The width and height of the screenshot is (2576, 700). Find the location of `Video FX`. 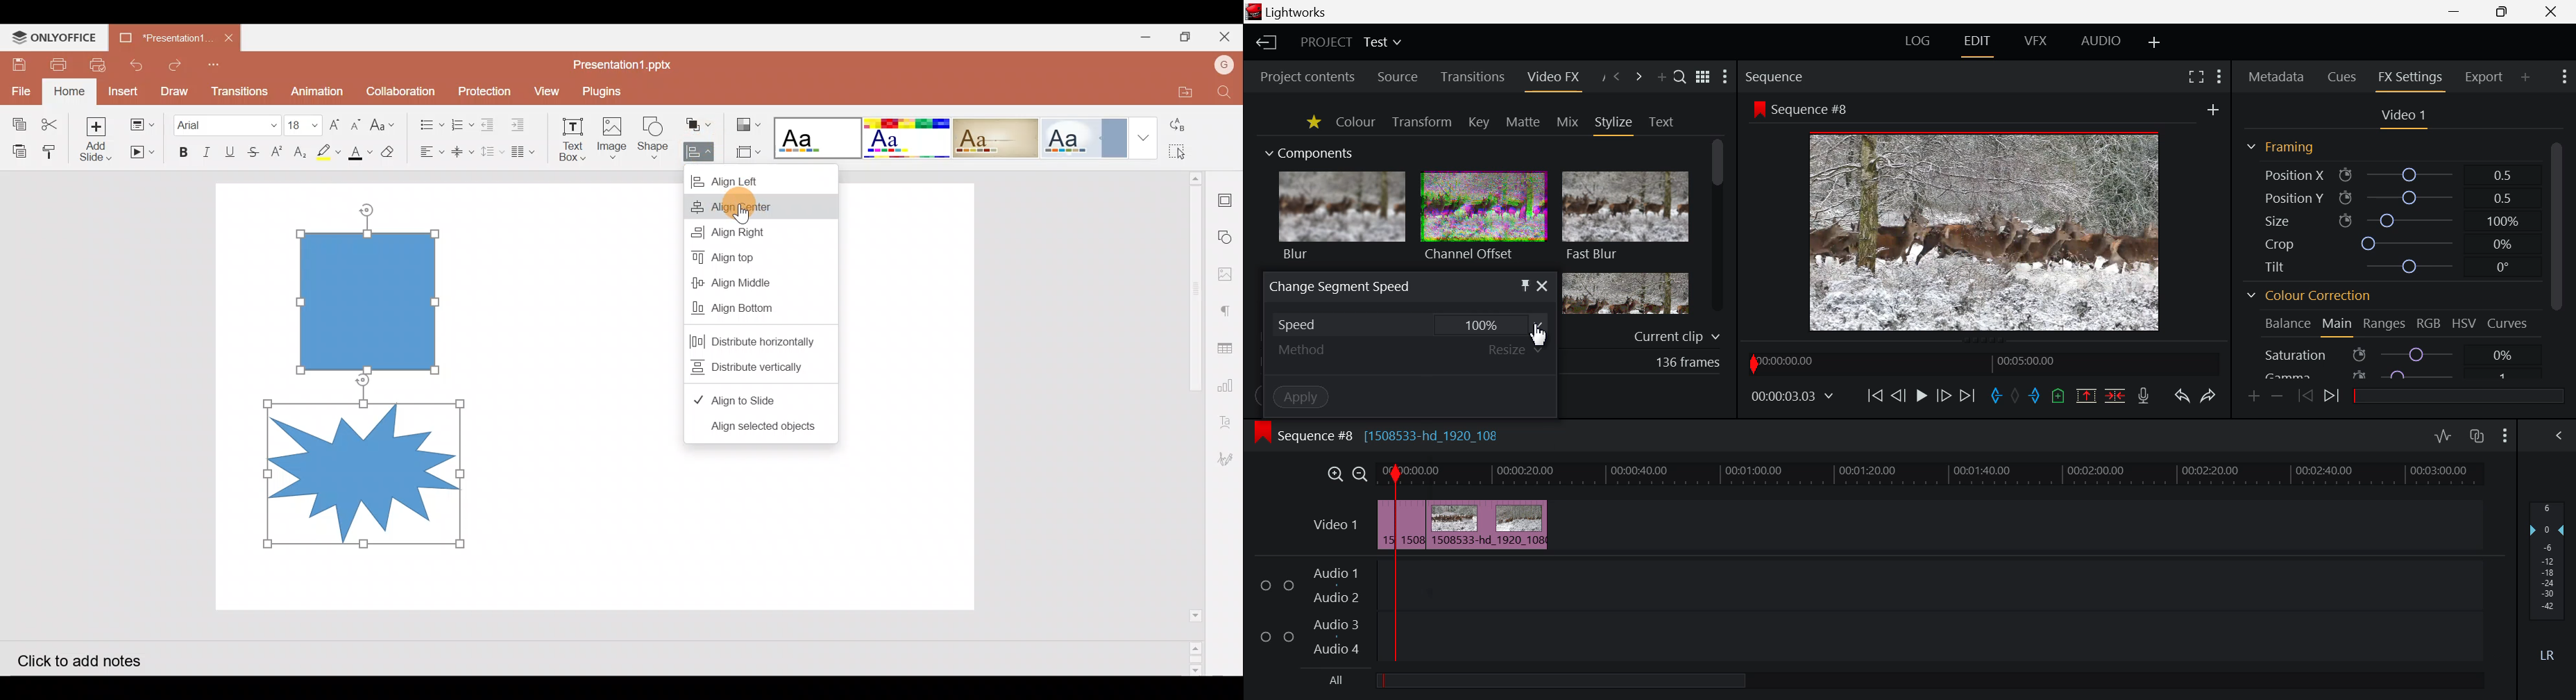

Video FX is located at coordinates (1552, 78).